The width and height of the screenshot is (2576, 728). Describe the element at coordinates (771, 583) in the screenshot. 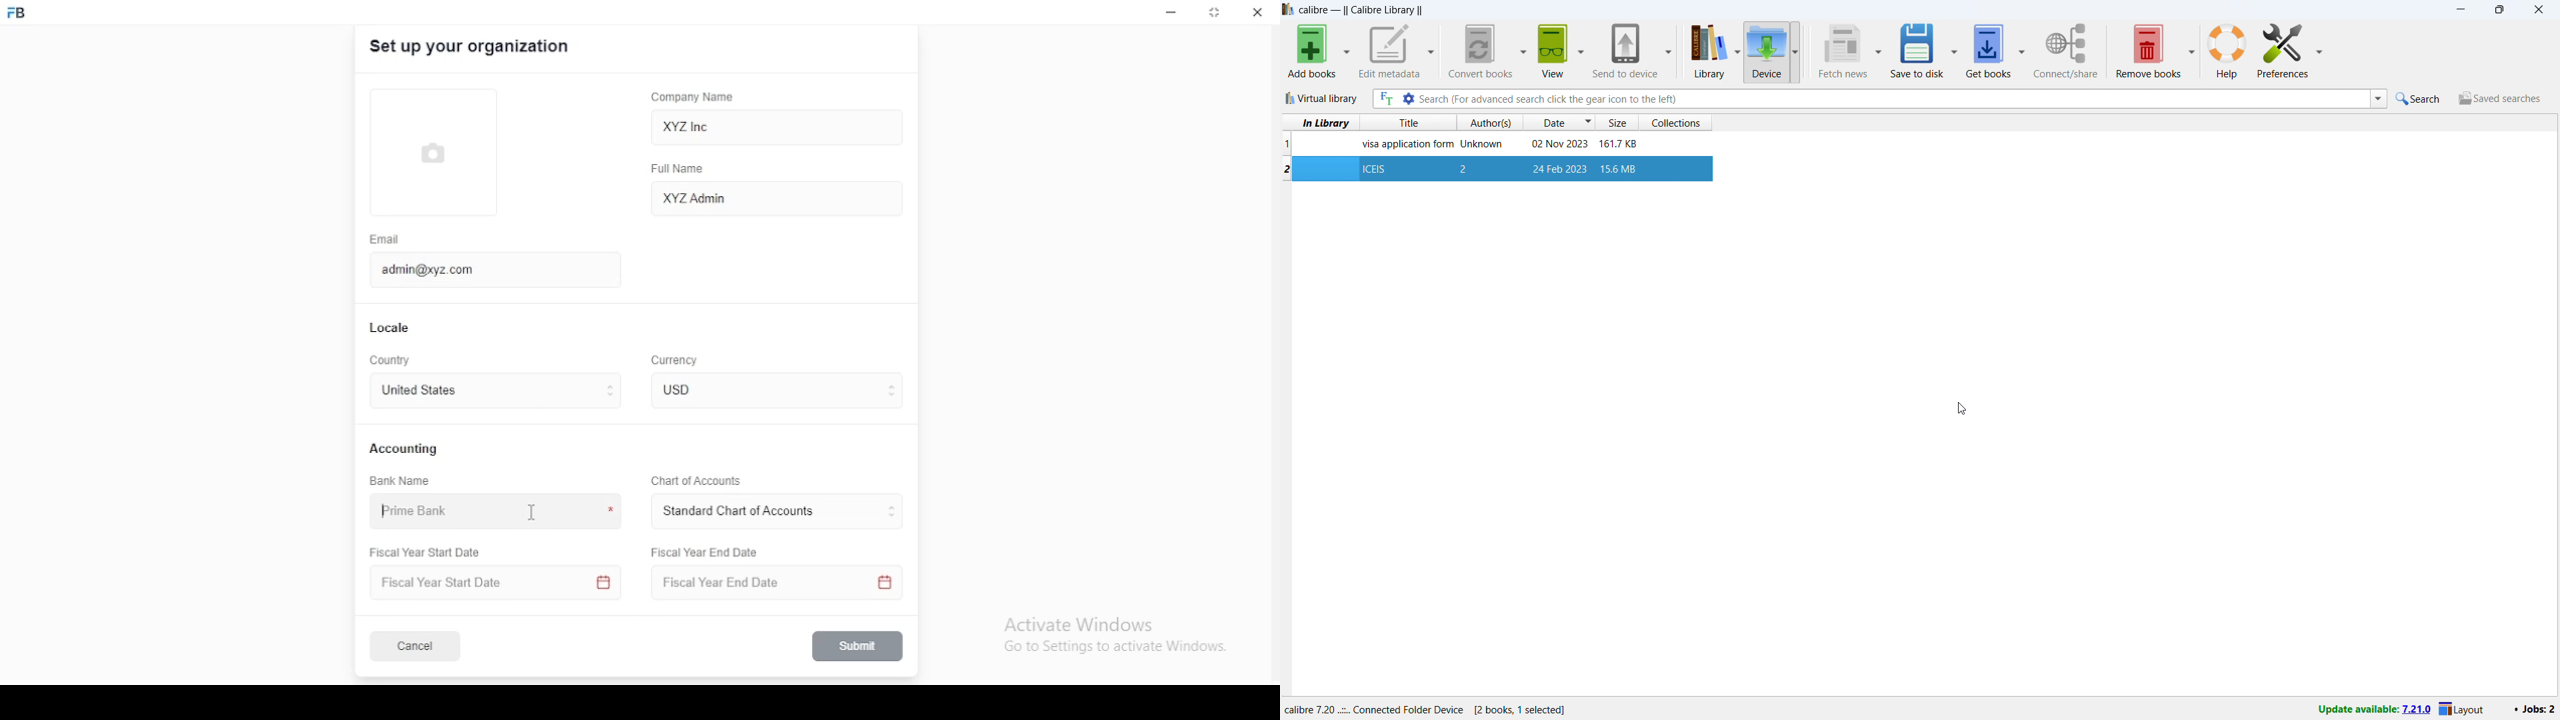

I see `Fiscal Year End Date` at that location.